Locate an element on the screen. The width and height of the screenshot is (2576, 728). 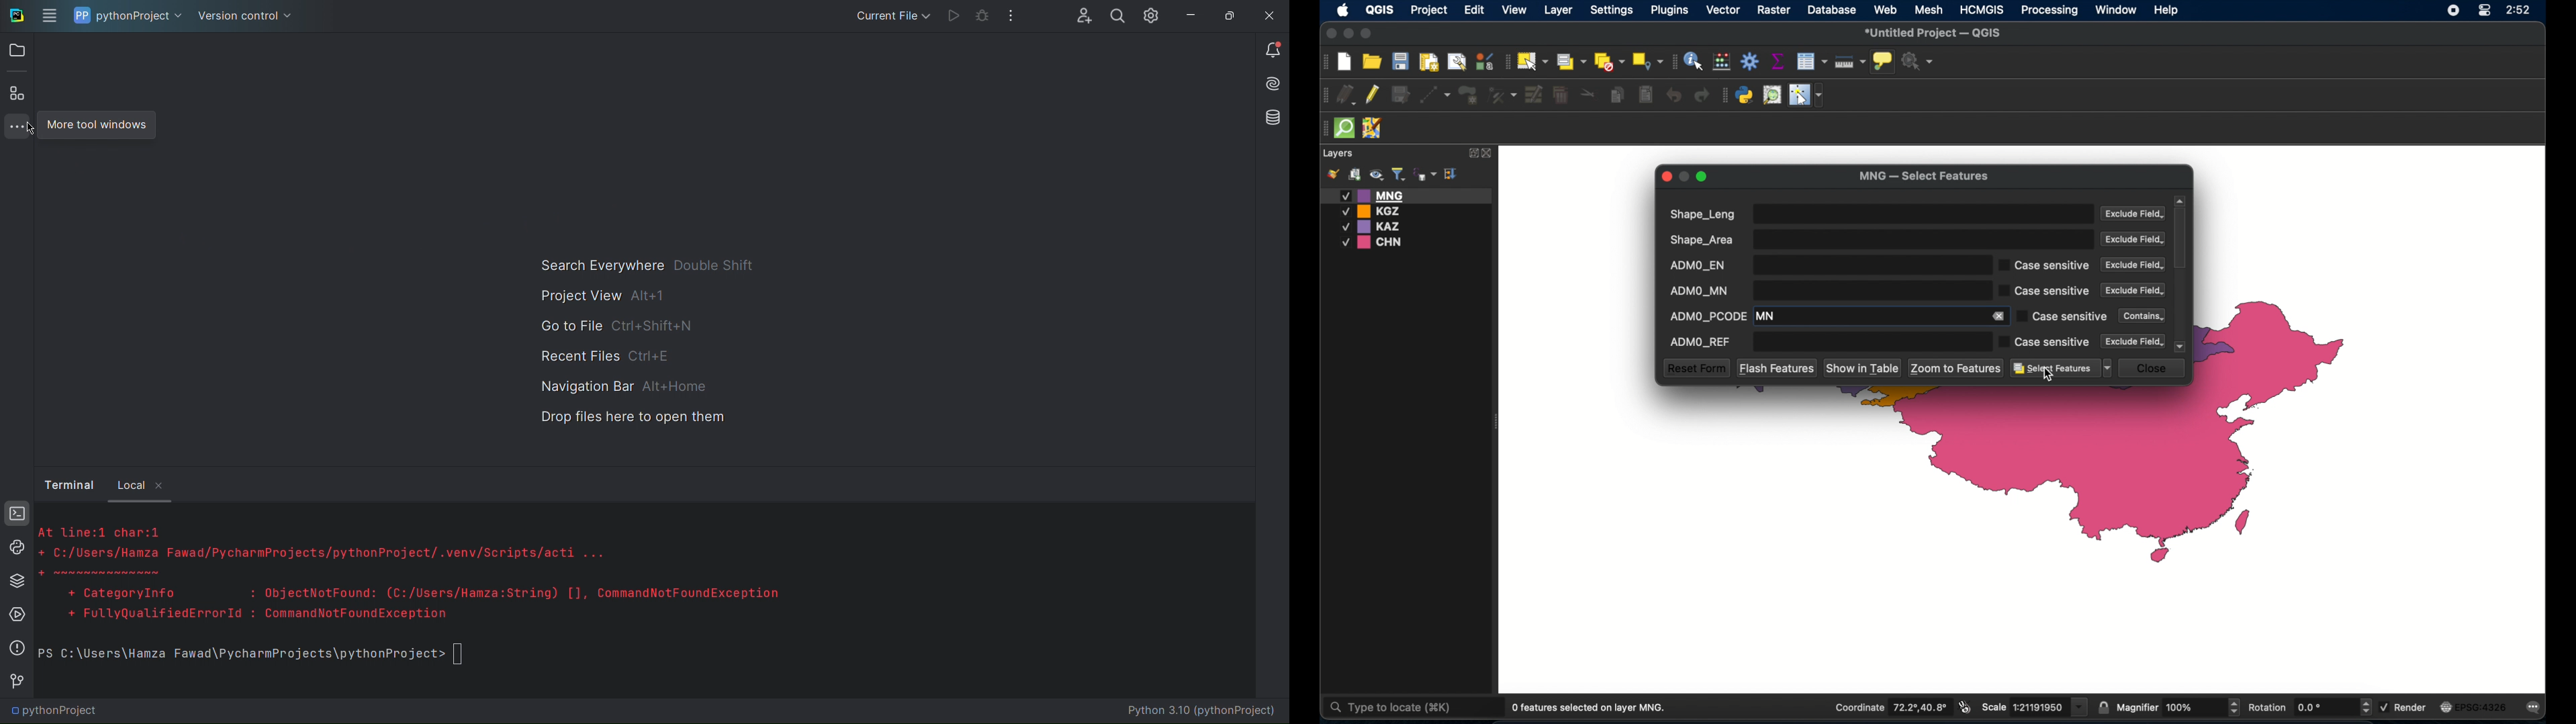
identify feature is located at coordinates (1695, 61).